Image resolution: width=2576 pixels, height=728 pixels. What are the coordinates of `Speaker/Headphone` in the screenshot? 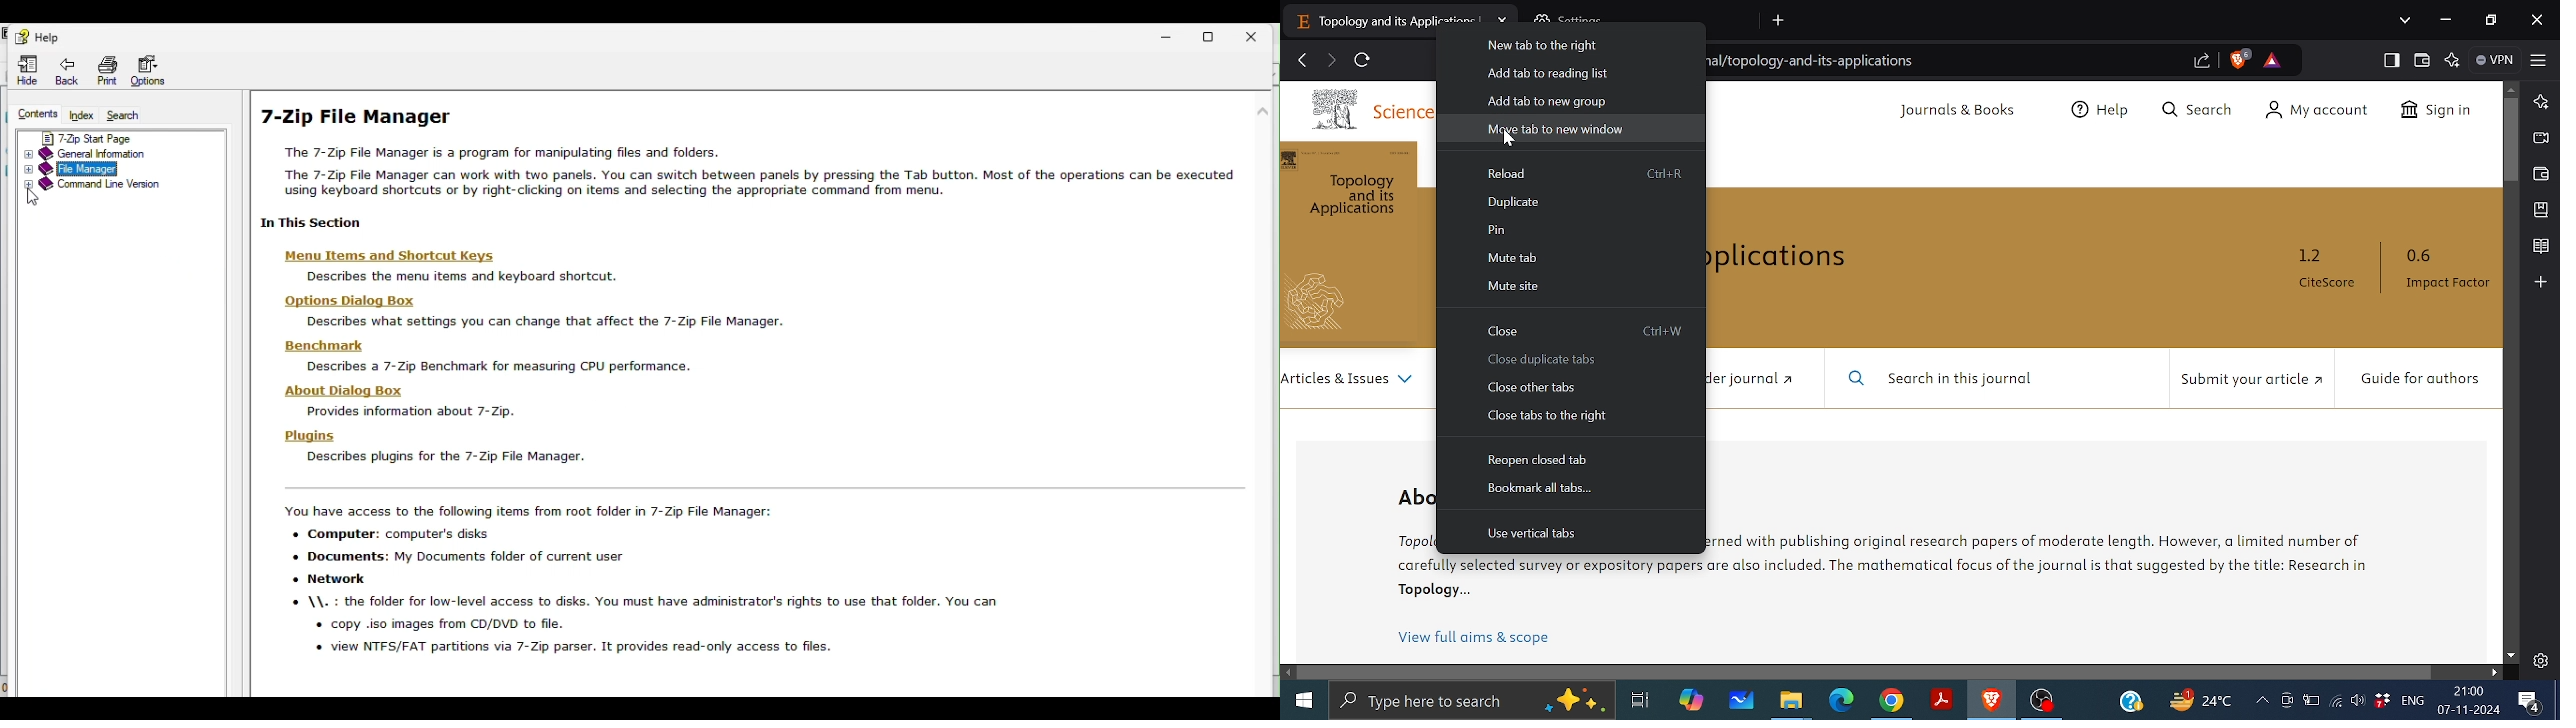 It's located at (2356, 701).